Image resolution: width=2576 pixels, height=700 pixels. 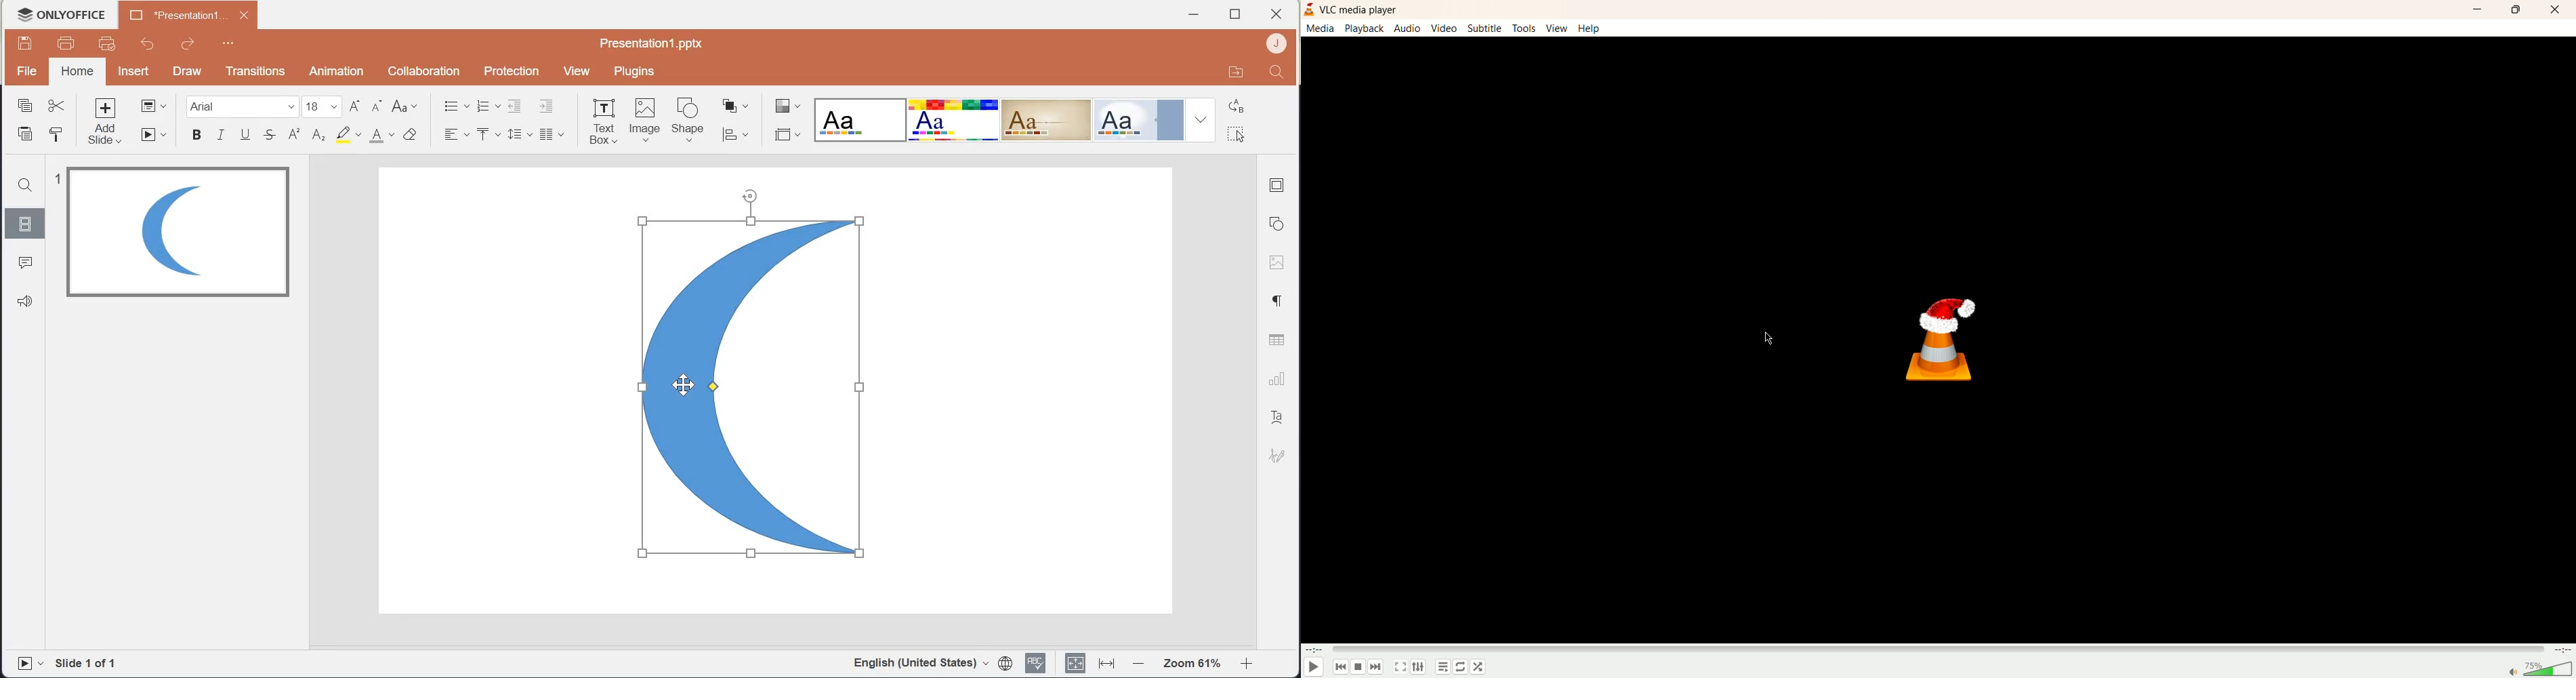 I want to click on Account, so click(x=1274, y=43).